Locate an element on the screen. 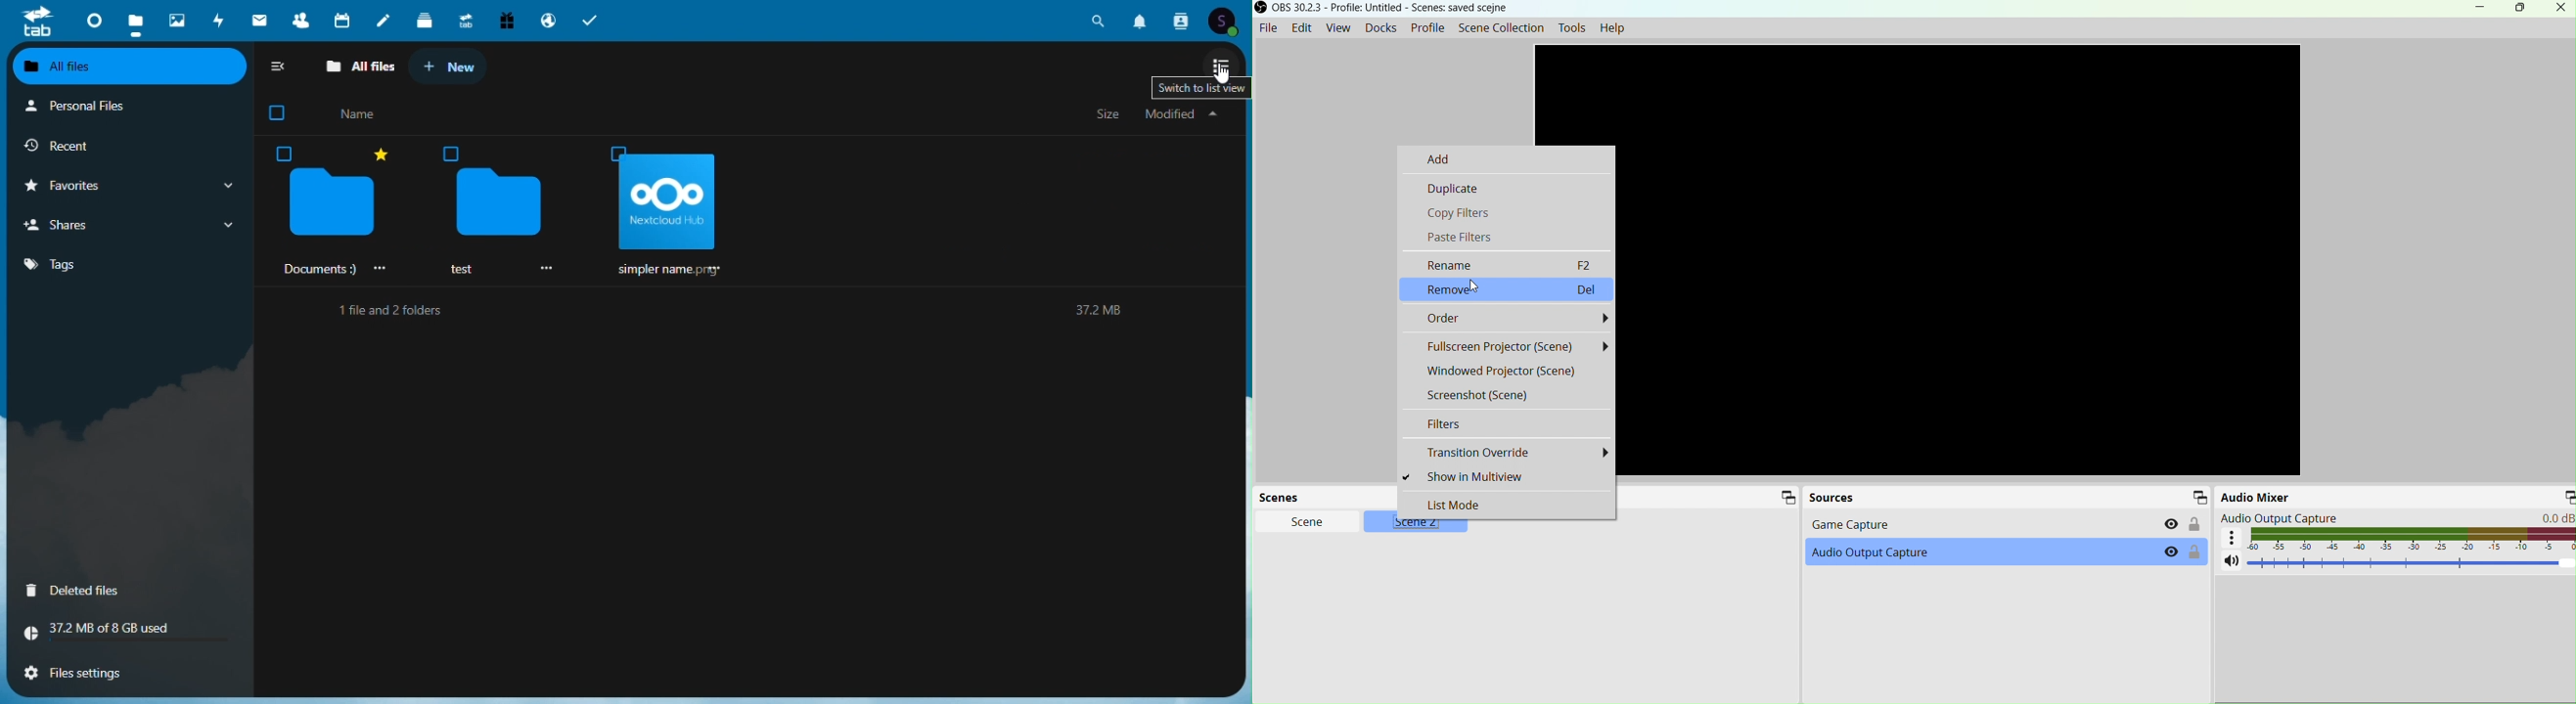 Image resolution: width=2576 pixels, height=728 pixels. Volume mute/ unmute  is located at coordinates (2232, 562).